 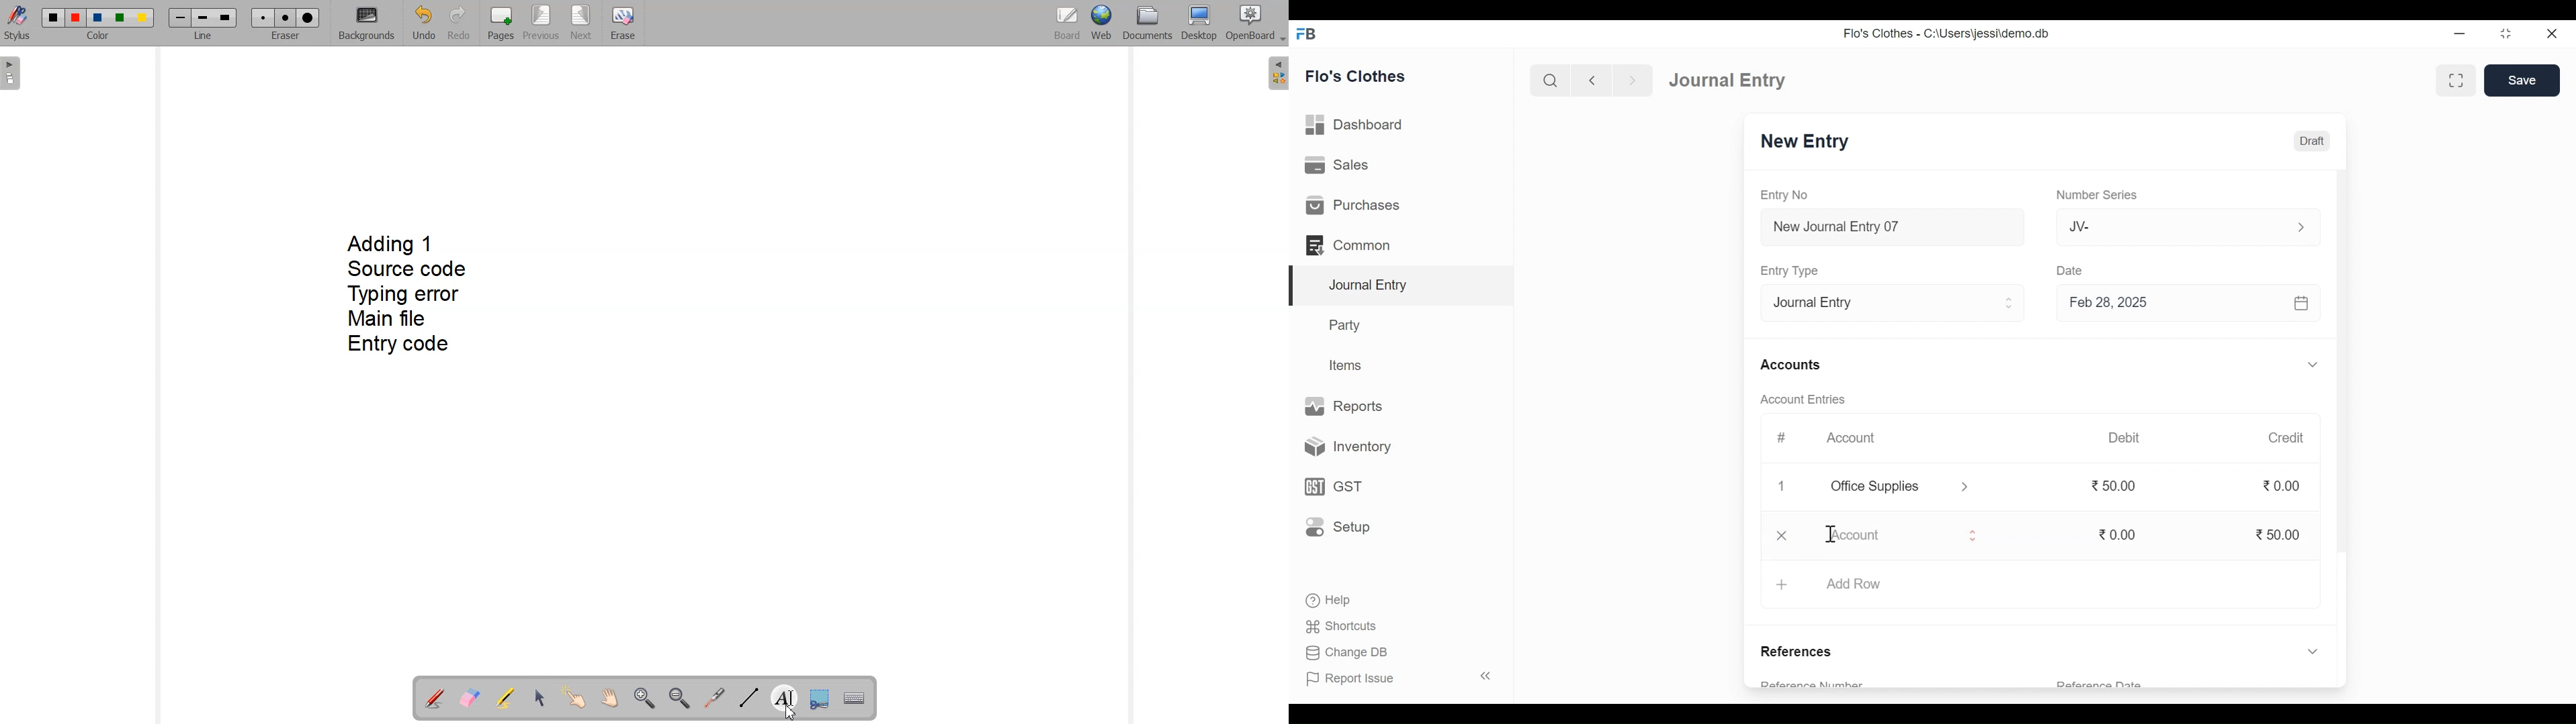 What do you see at coordinates (1882, 304) in the screenshot?
I see `Entry Type` at bounding box center [1882, 304].